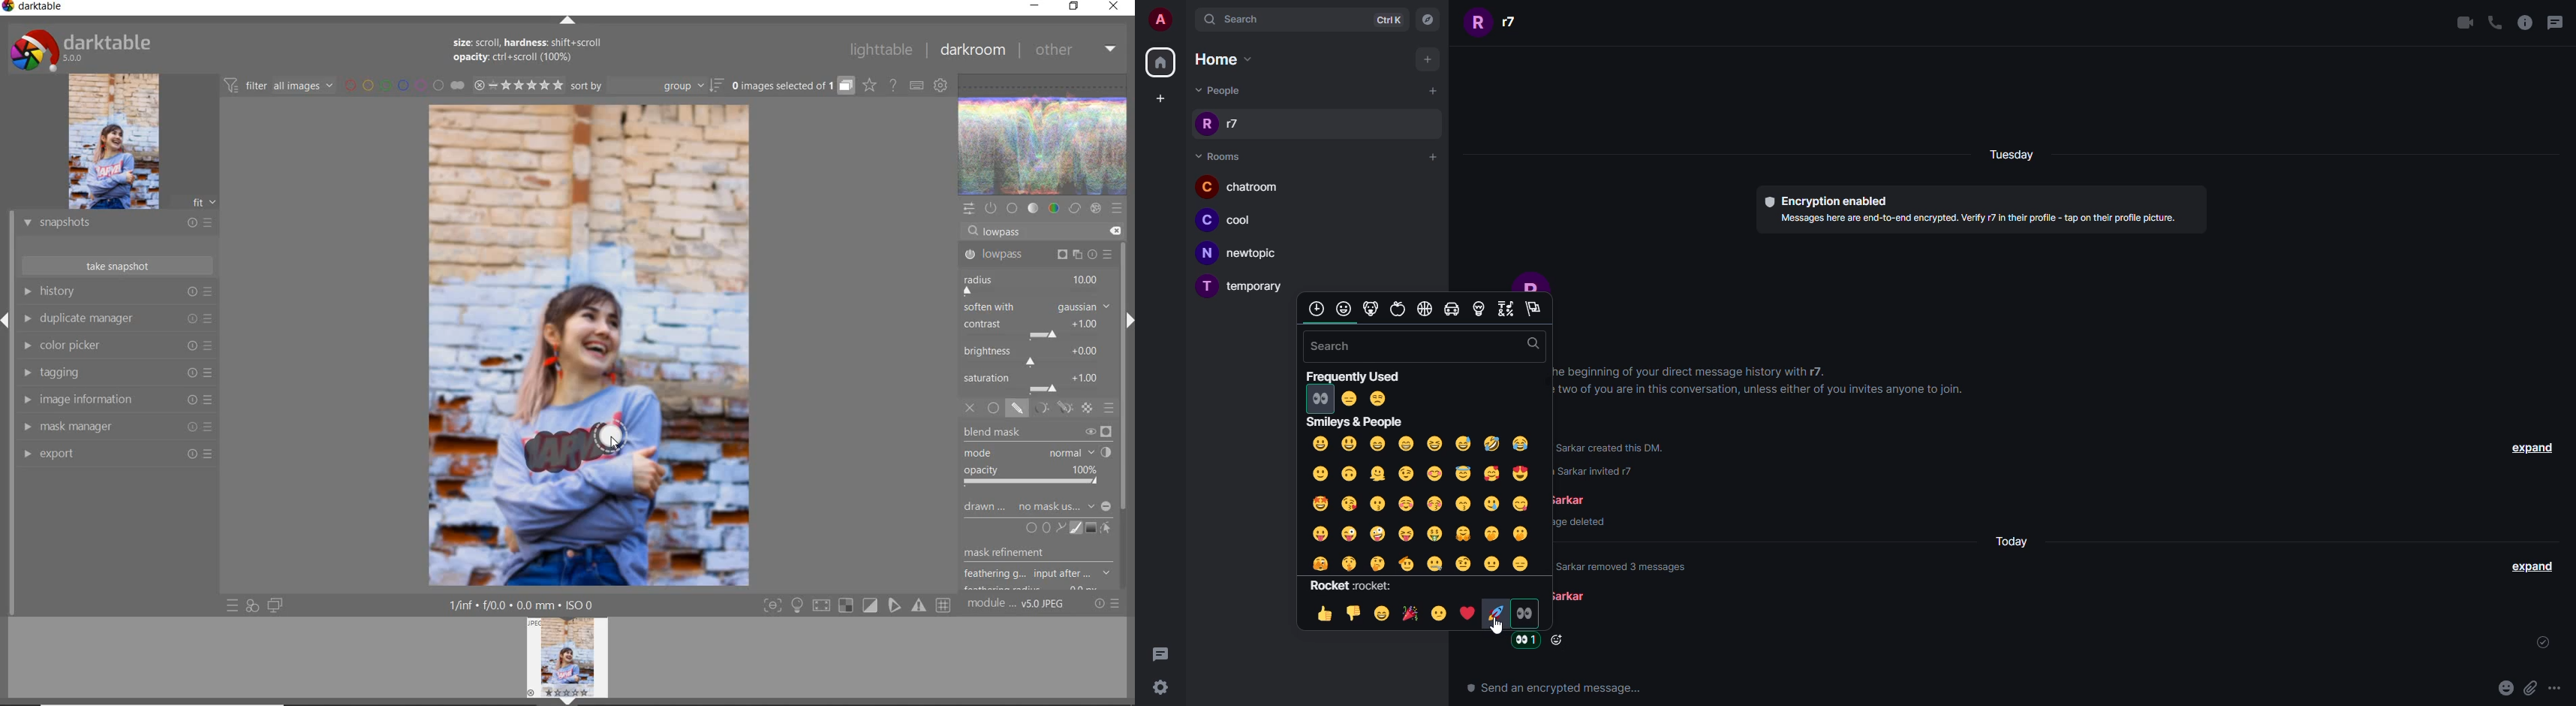 The width and height of the screenshot is (2576, 728). Describe the element at coordinates (1107, 529) in the screenshot. I see `show & edit mask elements` at that location.